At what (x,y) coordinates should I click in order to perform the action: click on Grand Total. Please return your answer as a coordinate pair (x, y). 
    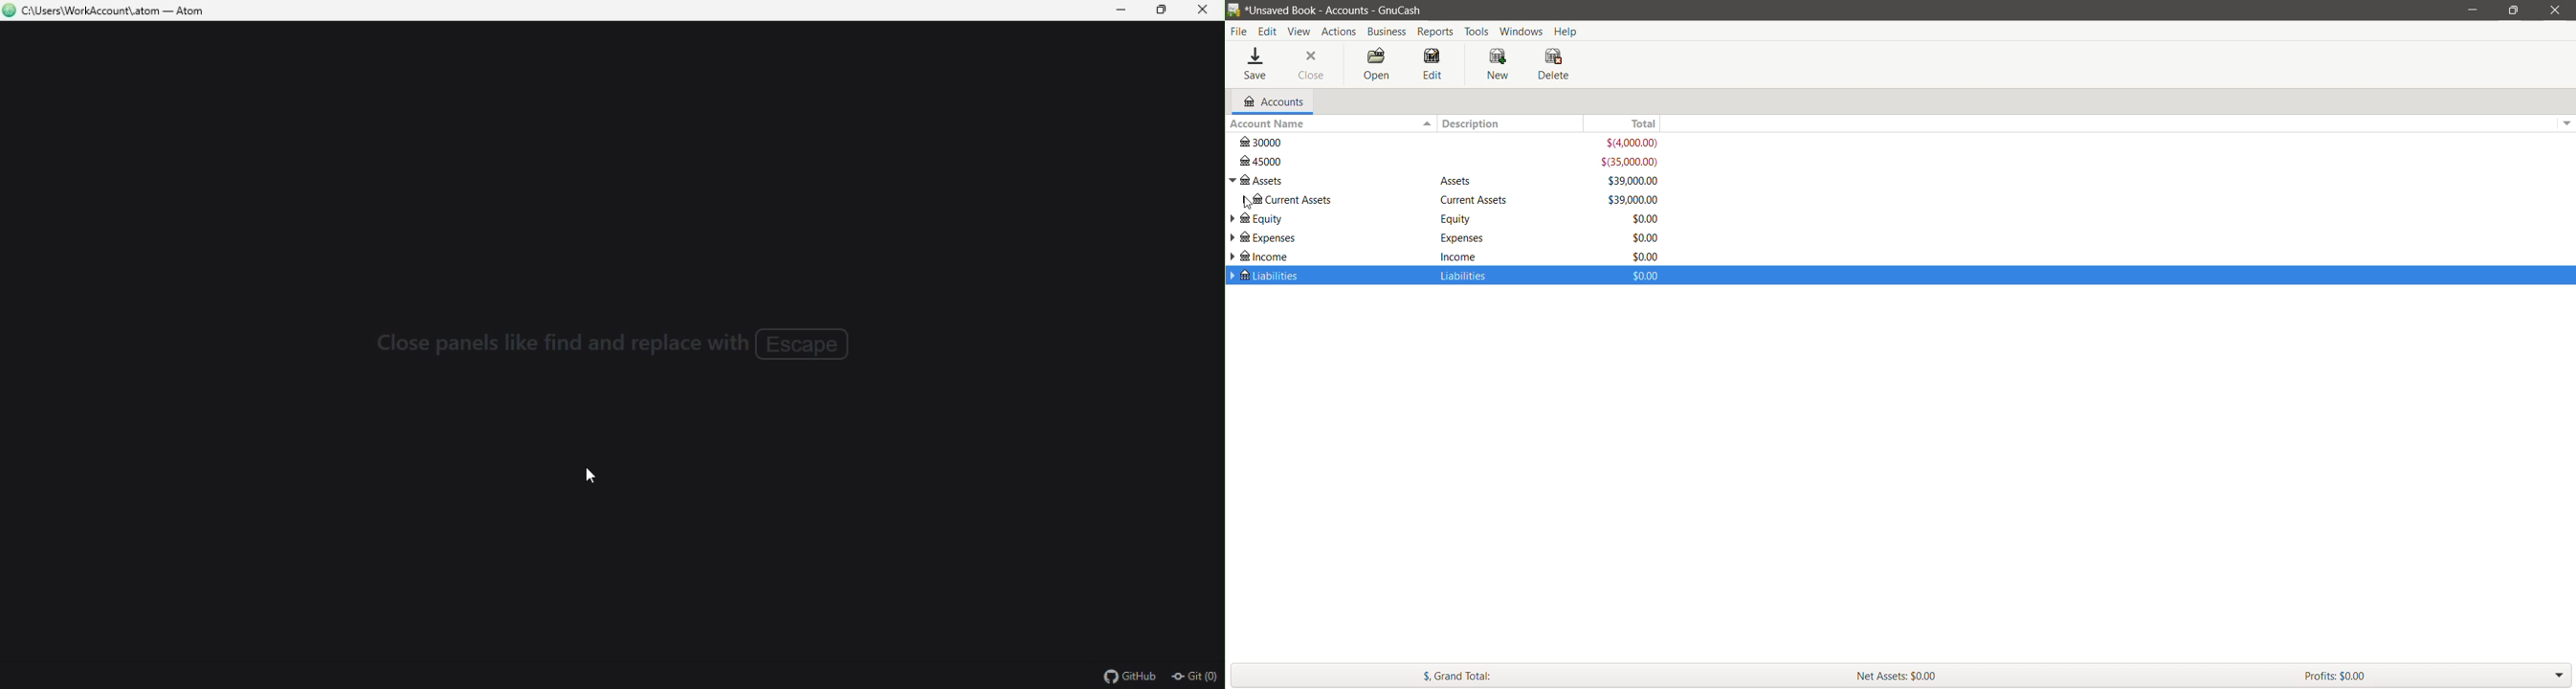
    Looking at the image, I should click on (1527, 676).